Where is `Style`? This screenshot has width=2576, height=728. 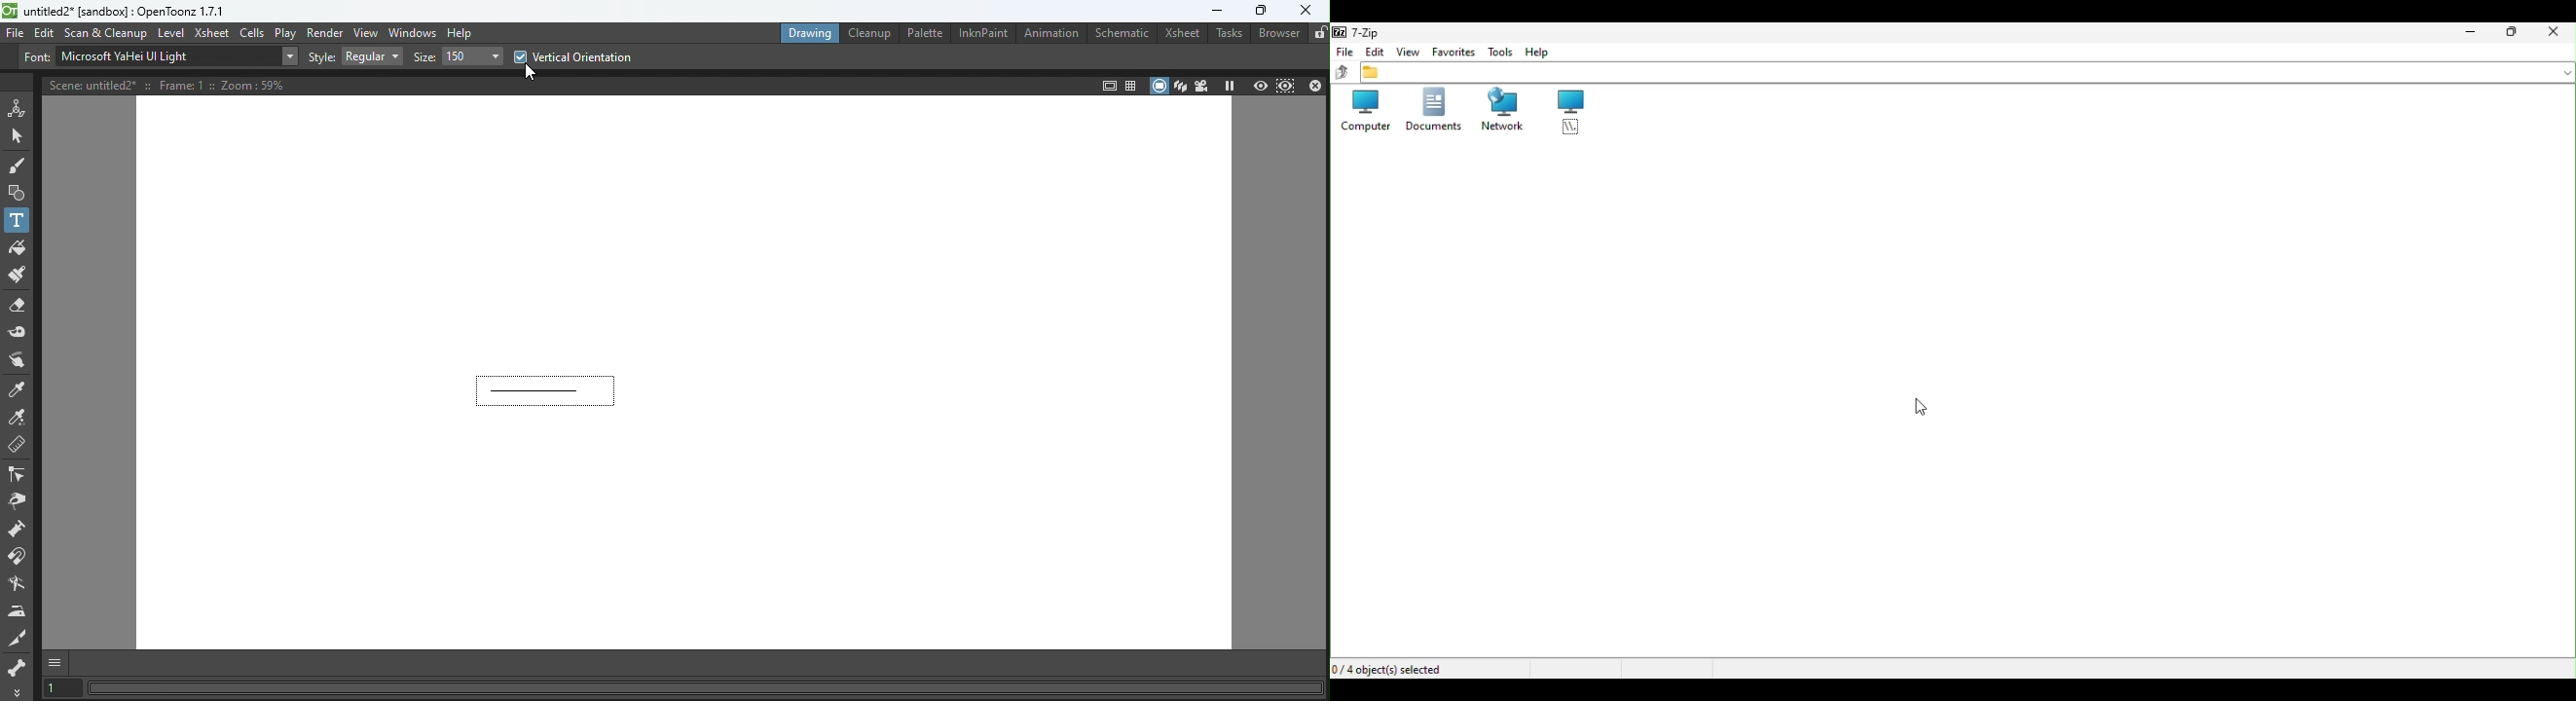 Style is located at coordinates (323, 56).